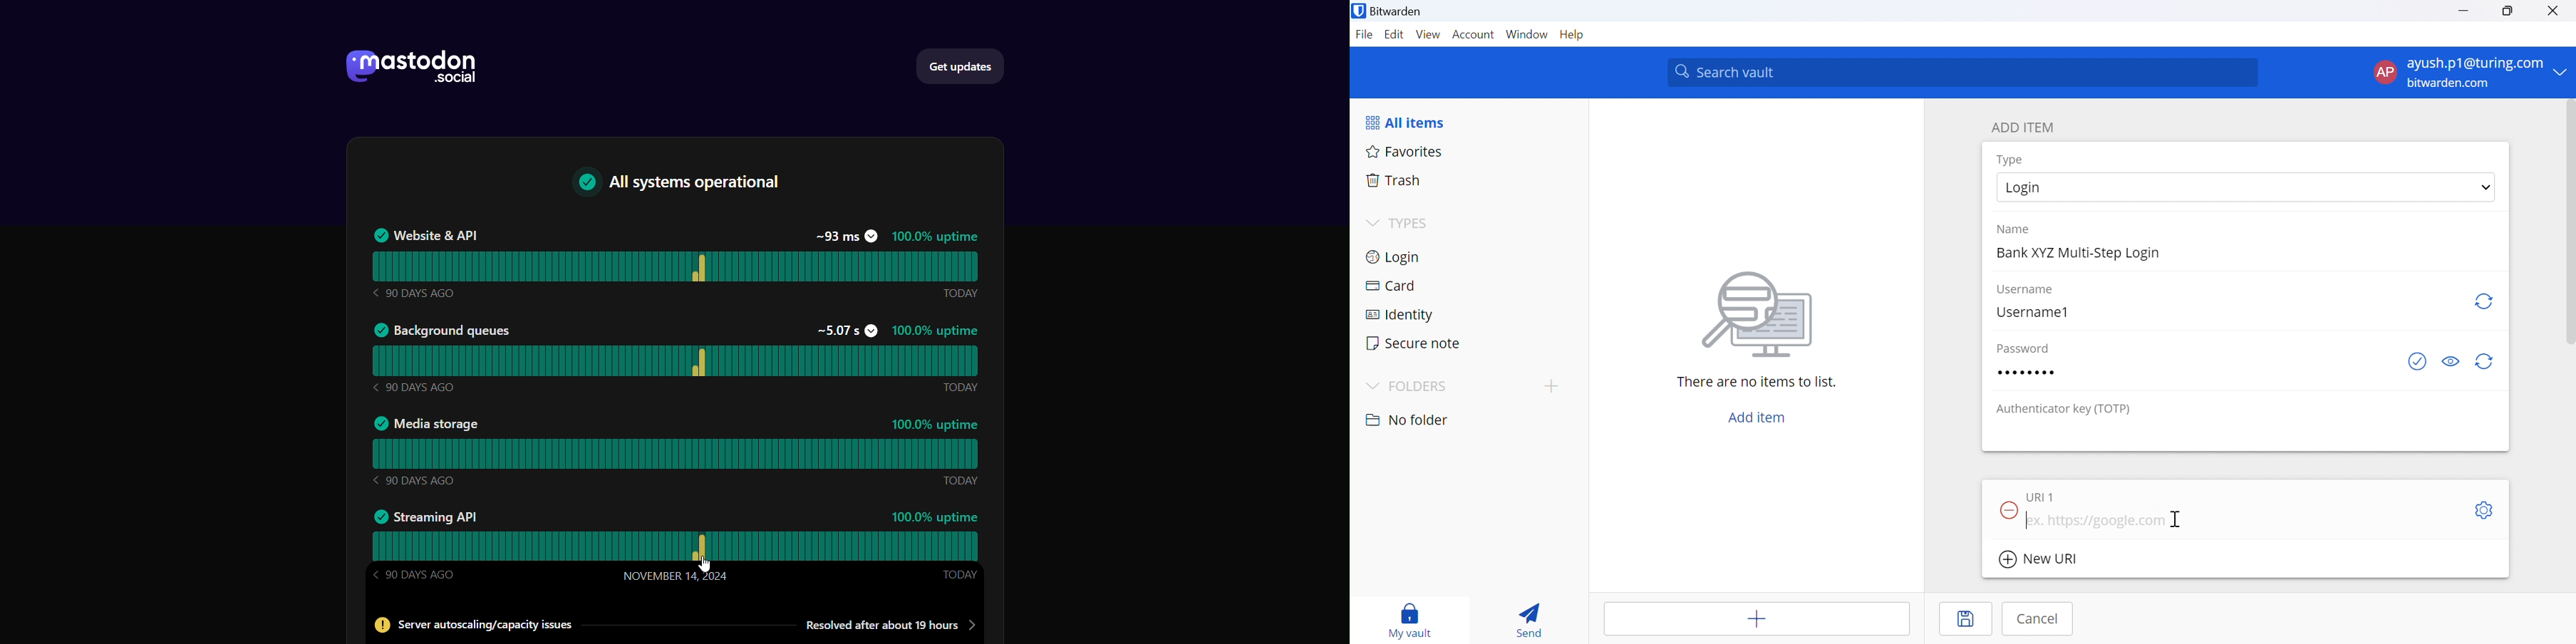 The image size is (2576, 644). What do you see at coordinates (1527, 34) in the screenshot?
I see `Window` at bounding box center [1527, 34].